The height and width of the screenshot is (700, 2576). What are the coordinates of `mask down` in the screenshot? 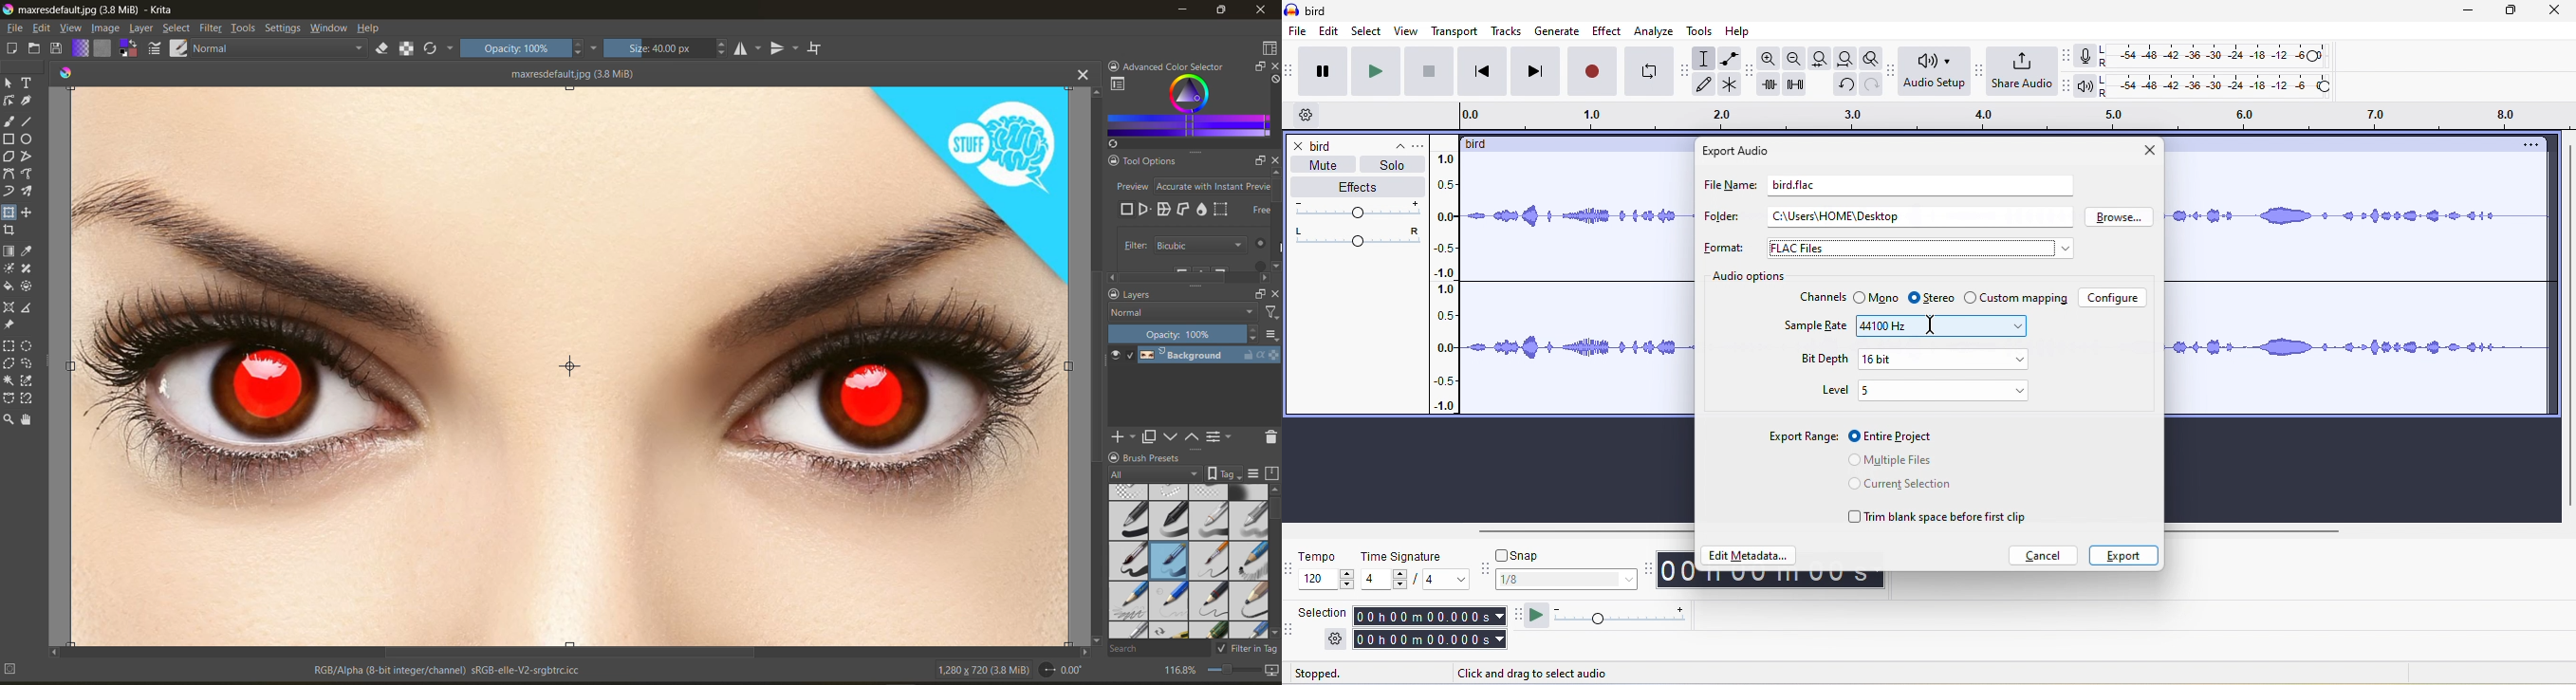 It's located at (1174, 435).